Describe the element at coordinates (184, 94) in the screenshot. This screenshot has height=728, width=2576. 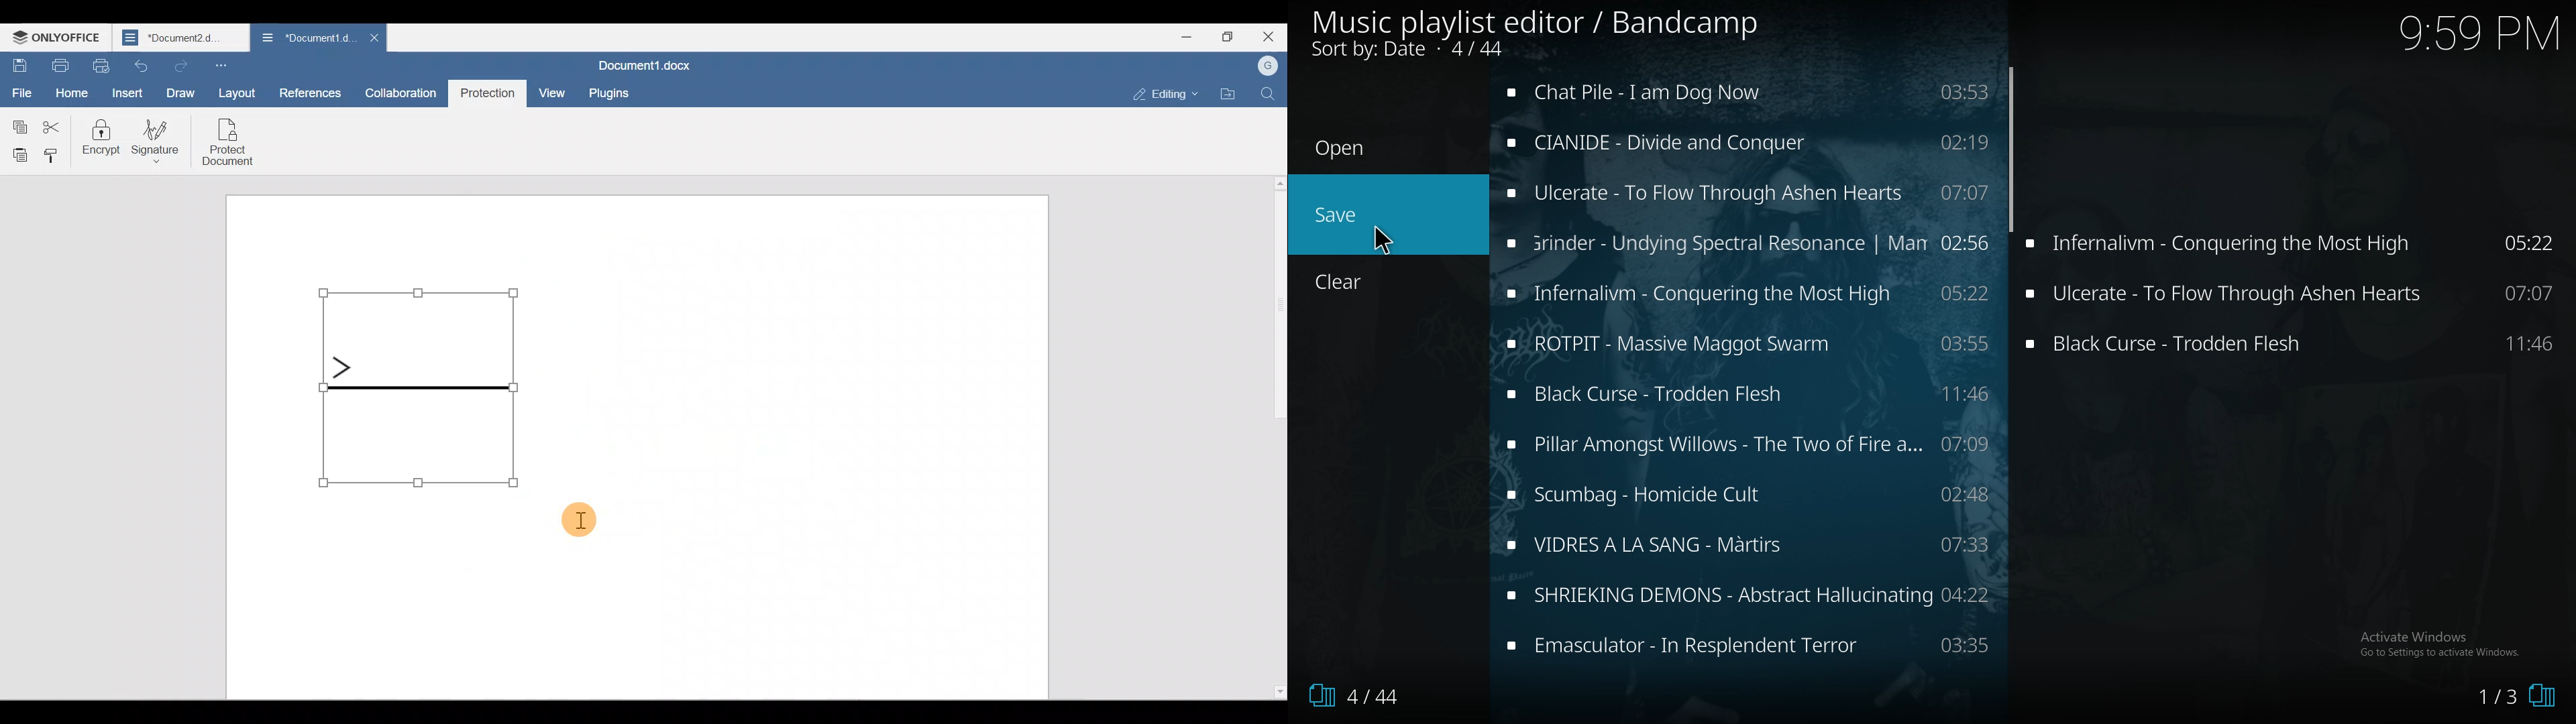
I see `Draw` at that location.